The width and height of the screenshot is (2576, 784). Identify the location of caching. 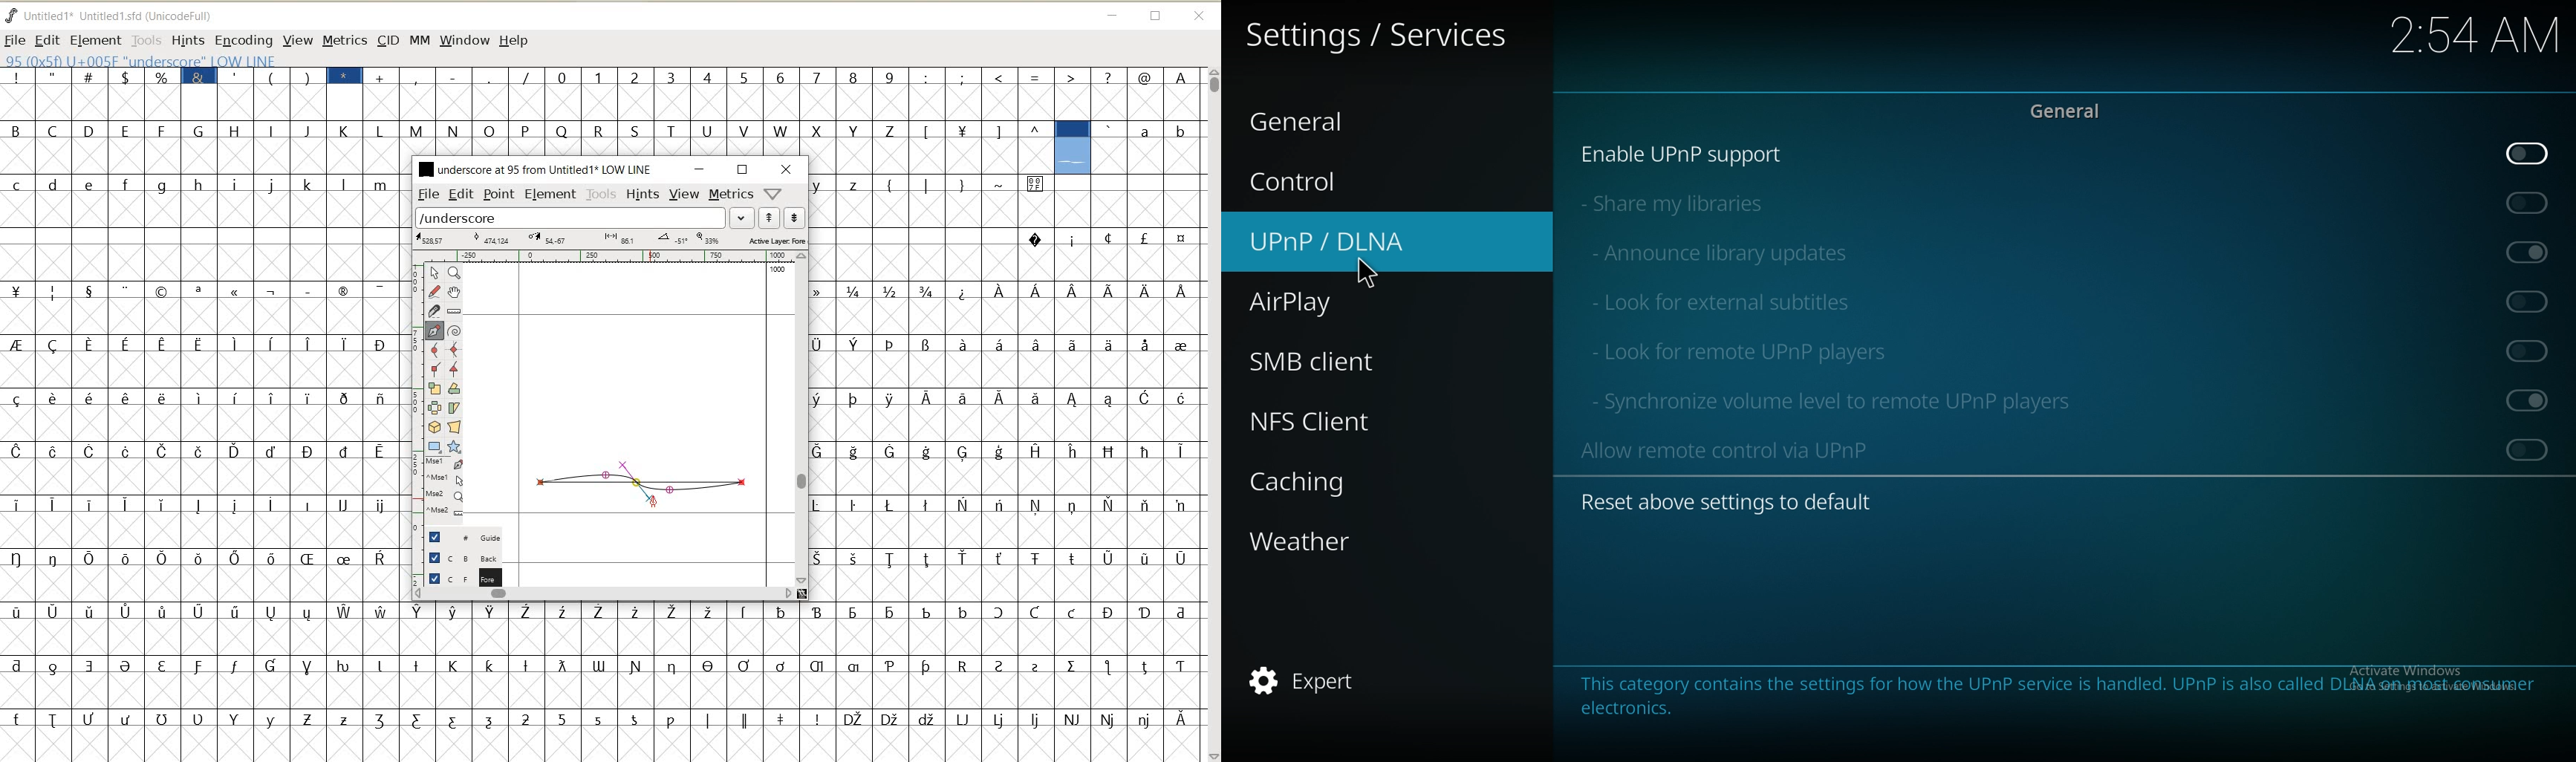
(1315, 480).